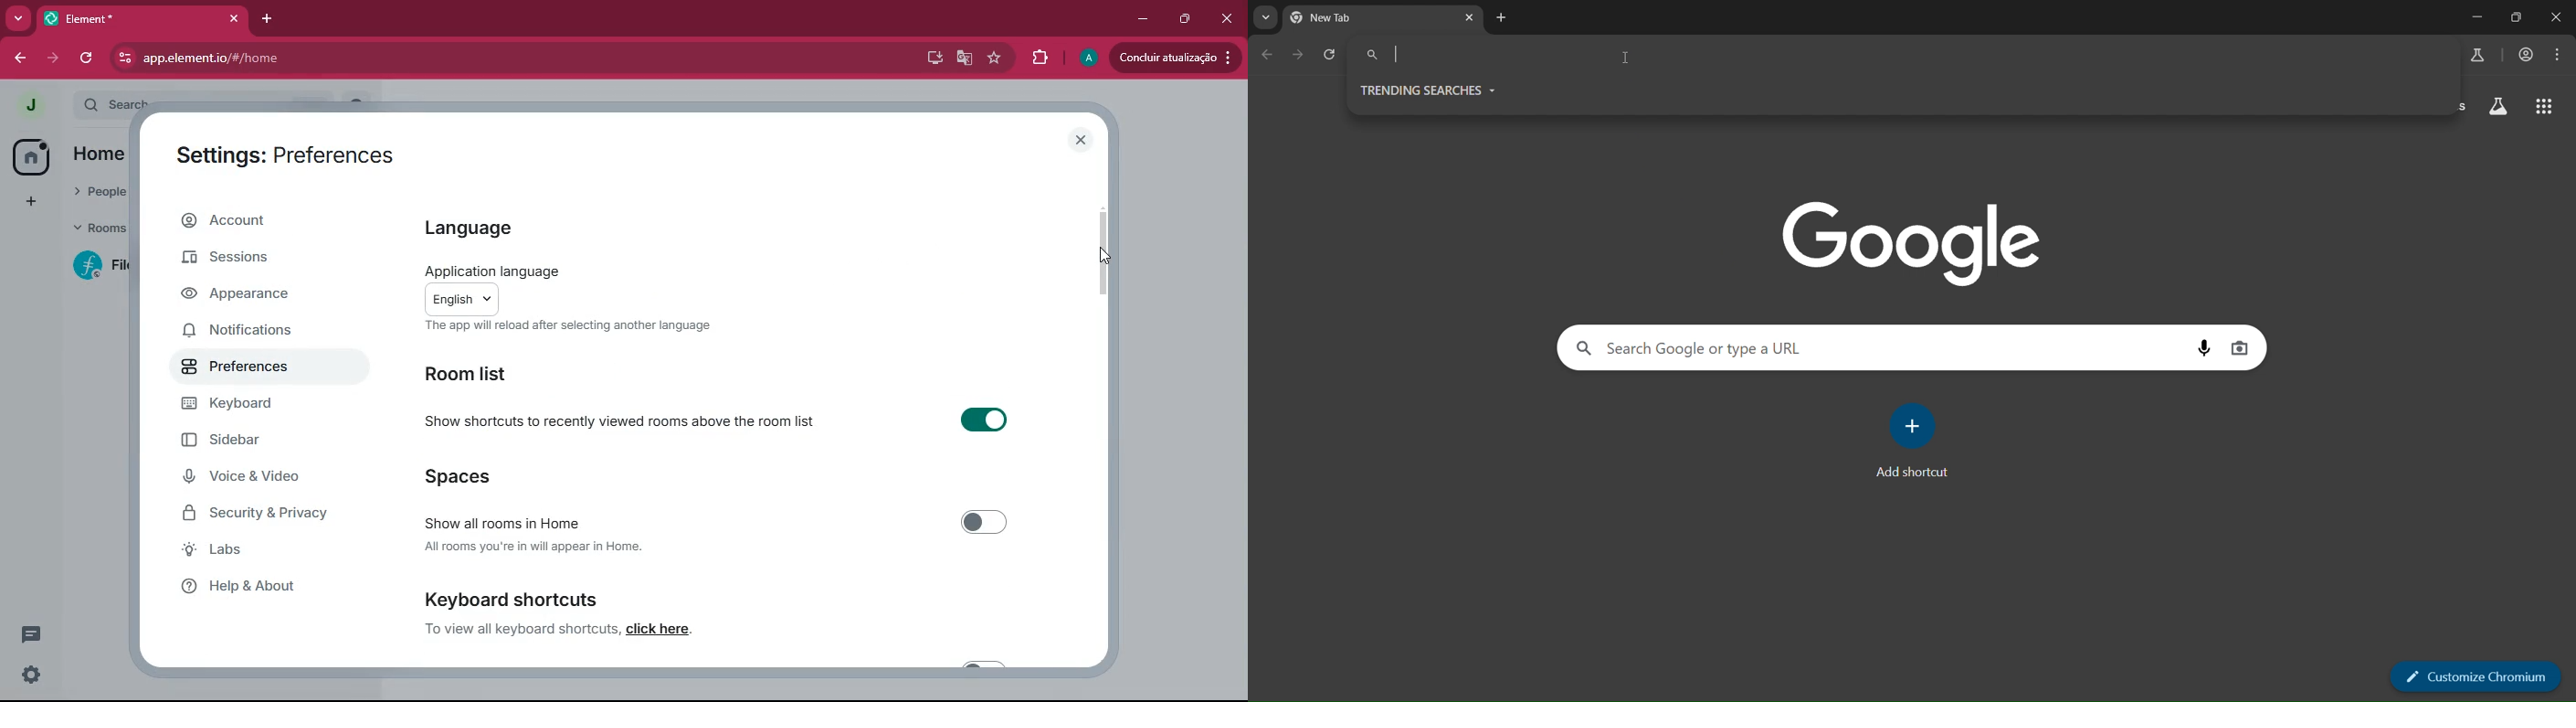 The image size is (2576, 728). What do you see at coordinates (1298, 55) in the screenshot?
I see `go forward one page` at bounding box center [1298, 55].